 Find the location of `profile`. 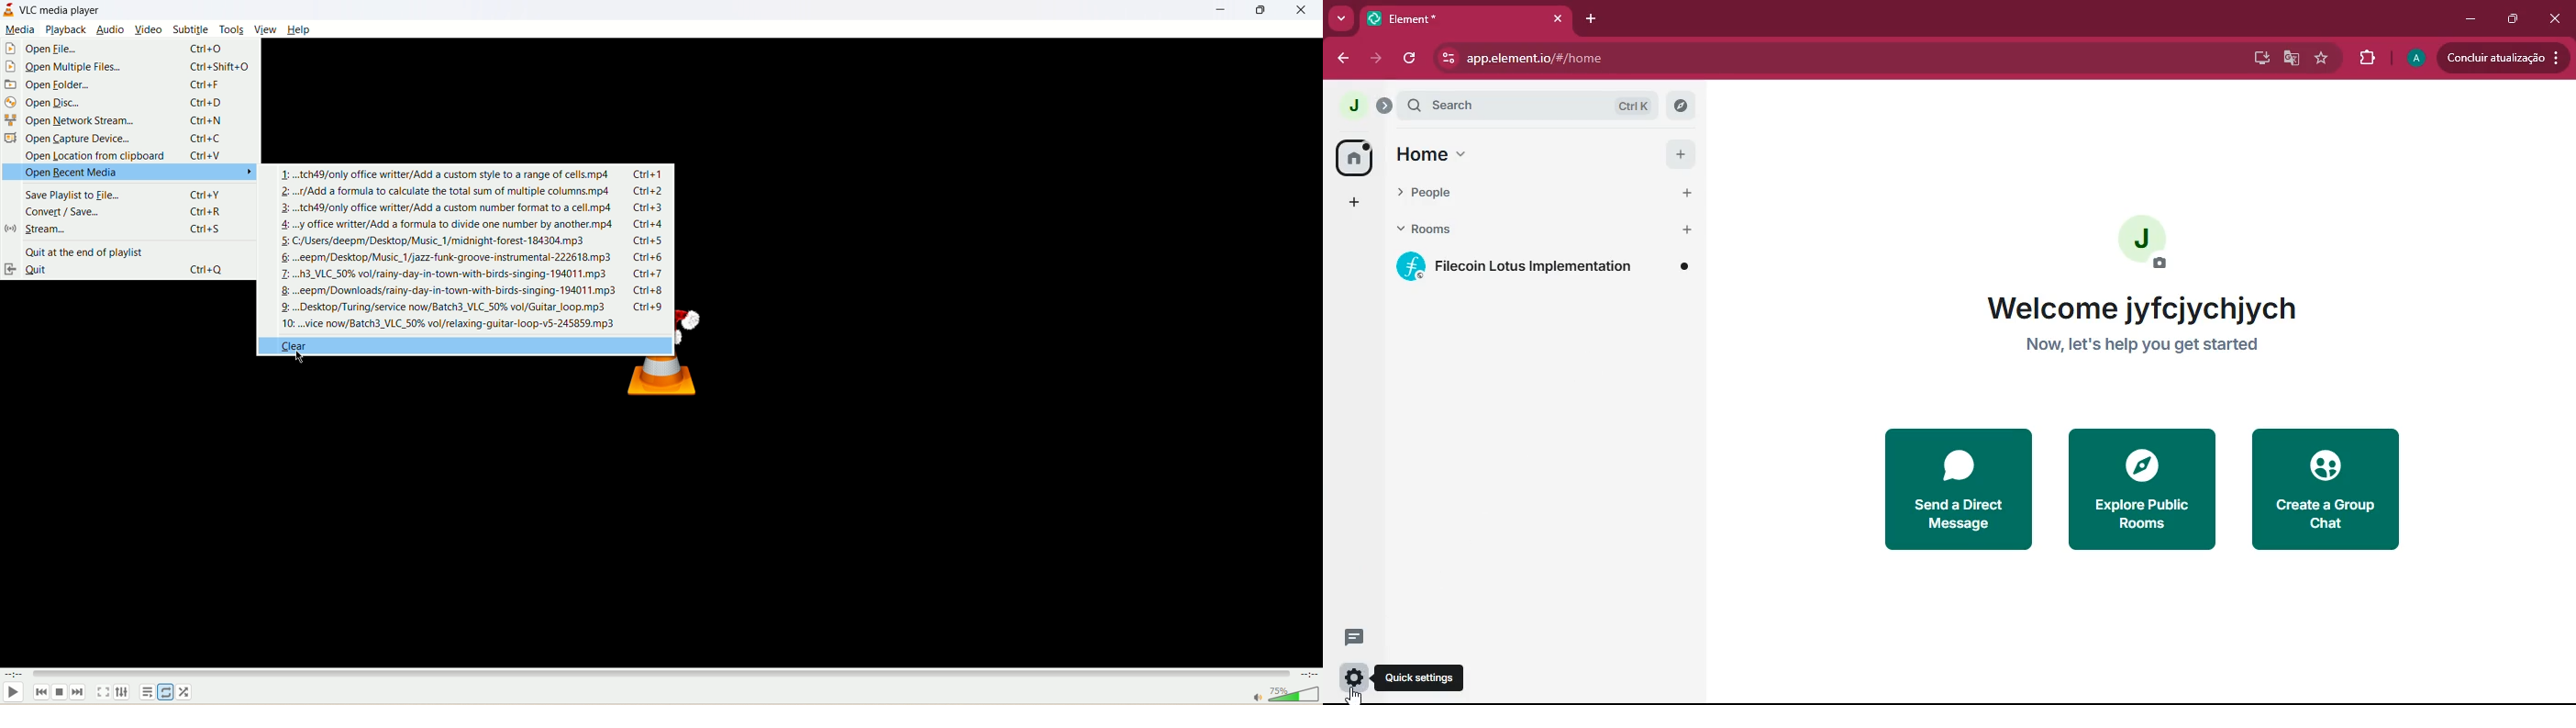

profile is located at coordinates (2415, 59).